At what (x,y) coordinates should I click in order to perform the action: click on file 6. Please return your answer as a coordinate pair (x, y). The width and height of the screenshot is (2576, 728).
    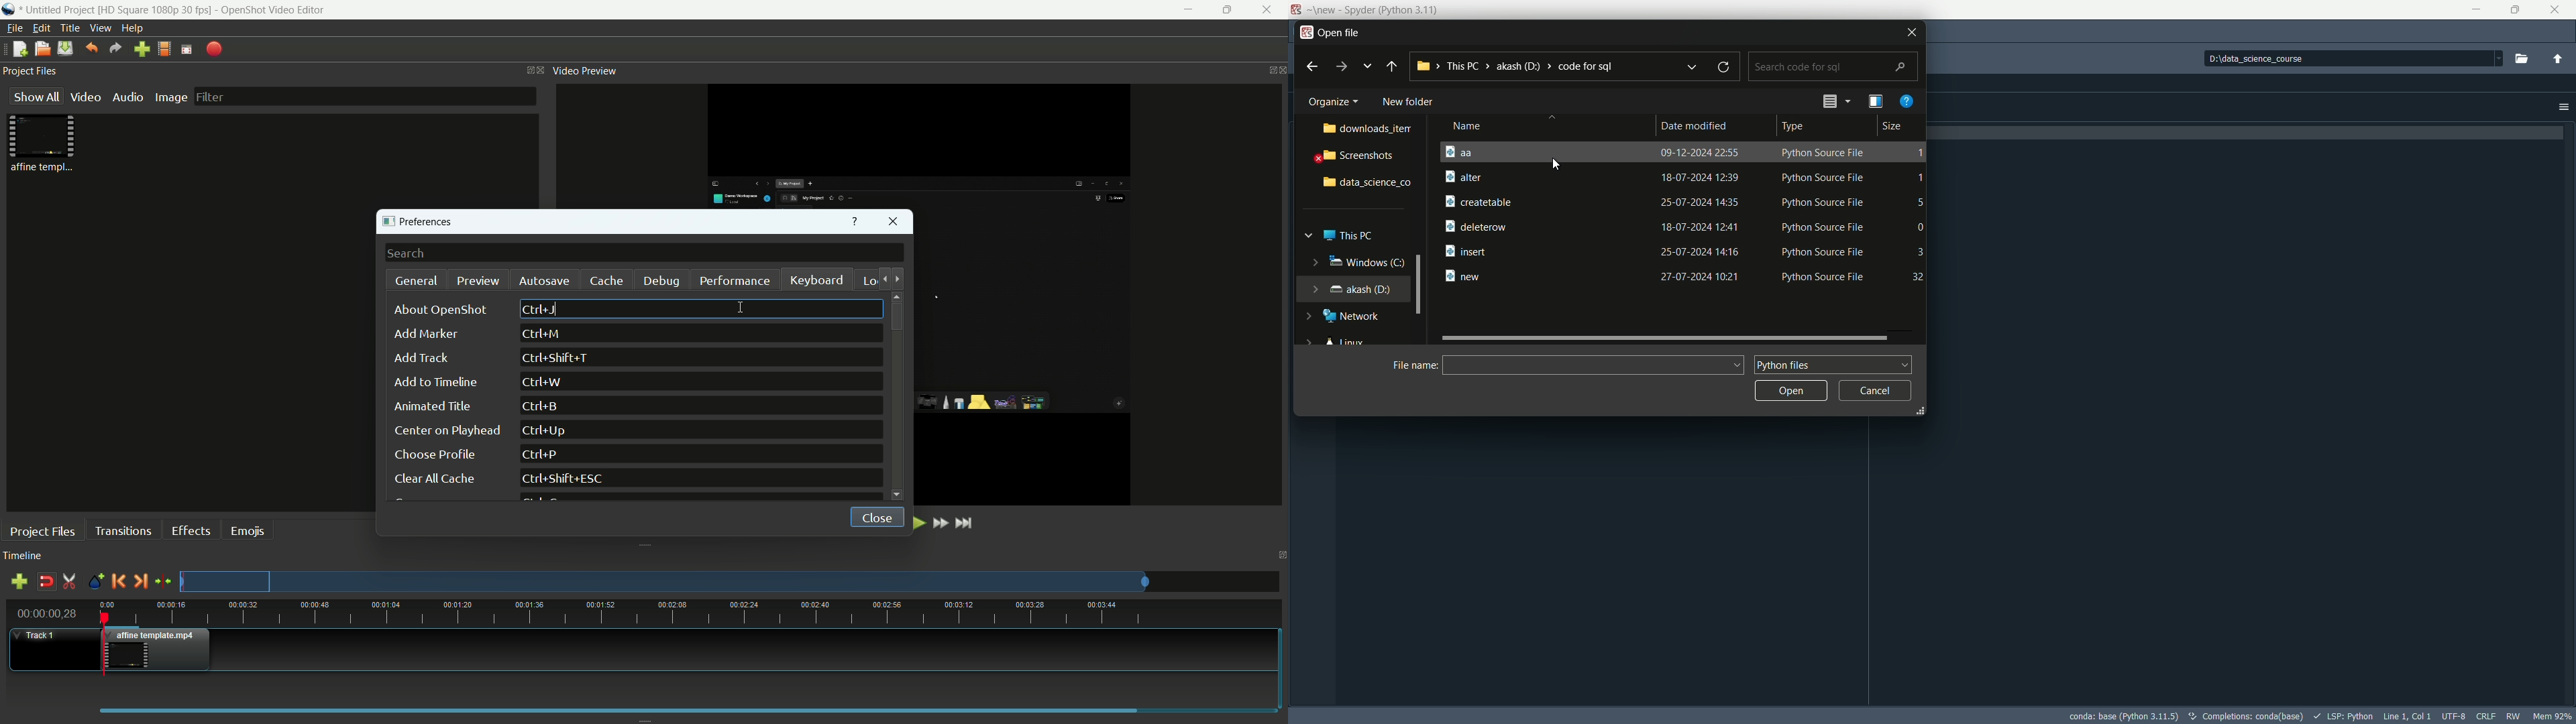
    Looking at the image, I should click on (1679, 278).